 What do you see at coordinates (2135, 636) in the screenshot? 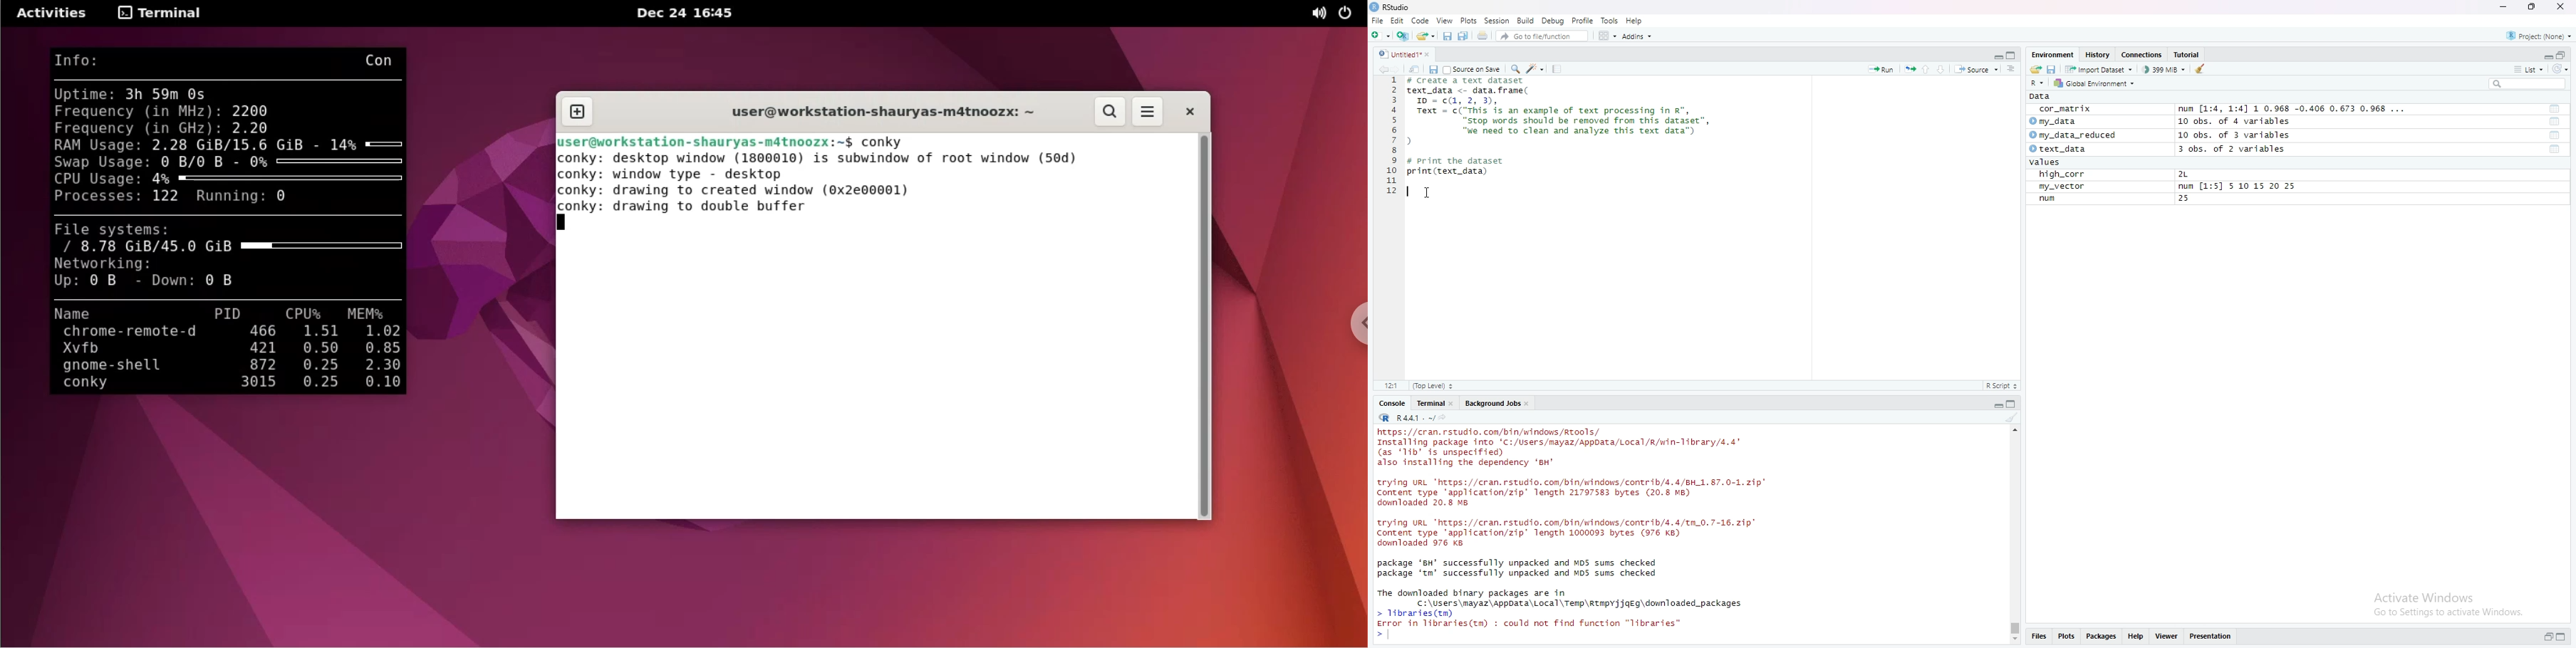
I see `help` at bounding box center [2135, 636].